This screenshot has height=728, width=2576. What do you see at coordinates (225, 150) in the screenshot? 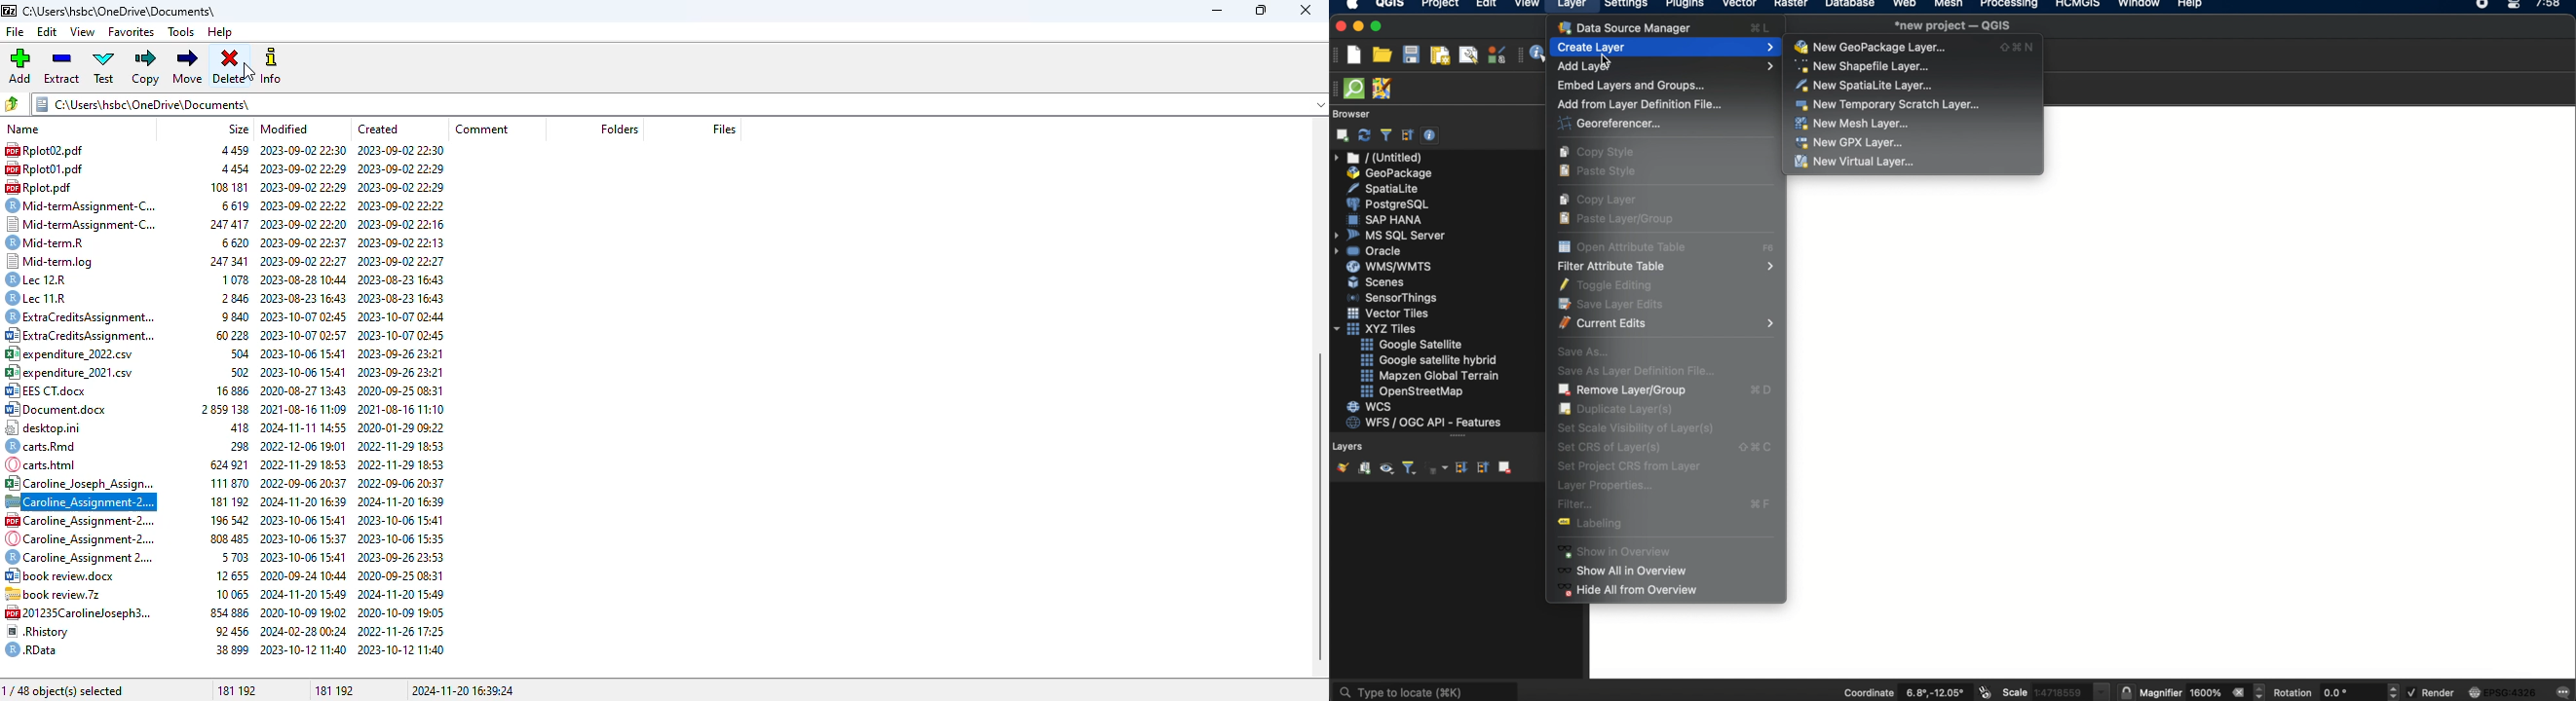
I see `4459` at bounding box center [225, 150].